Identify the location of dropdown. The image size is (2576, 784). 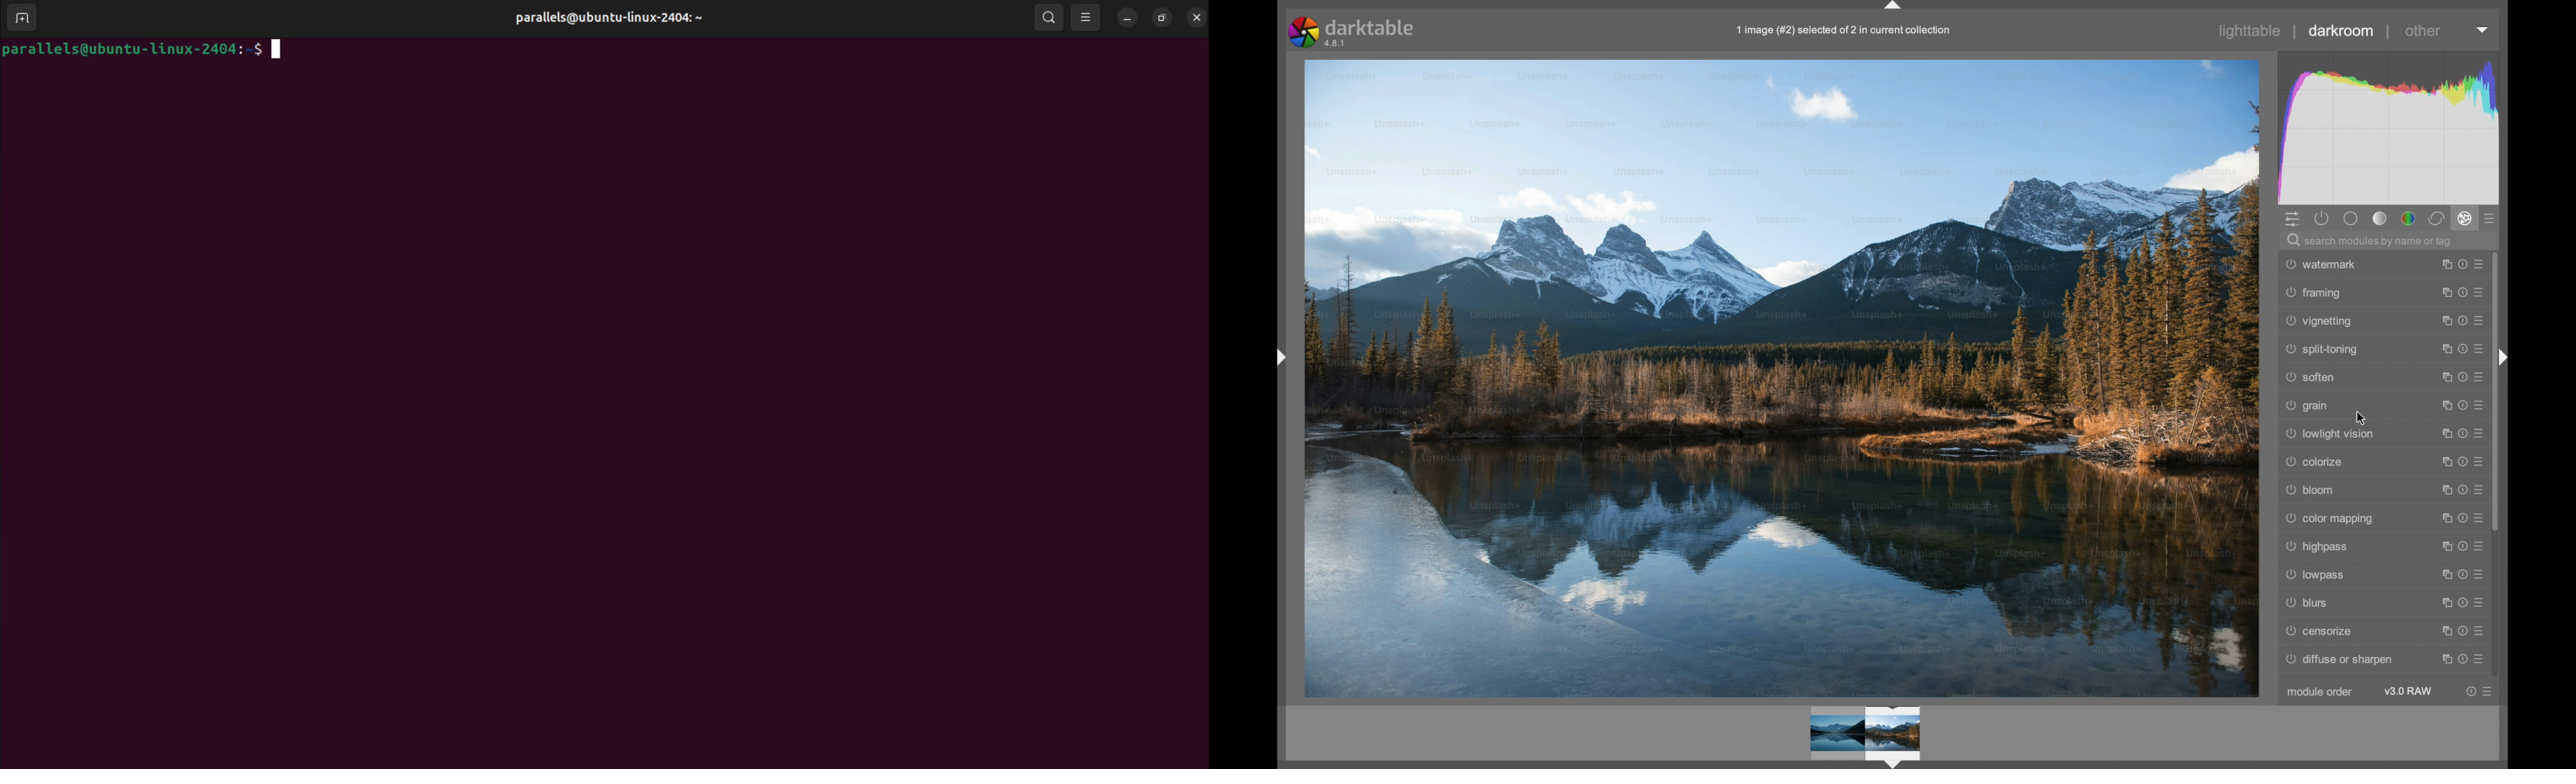
(2482, 30).